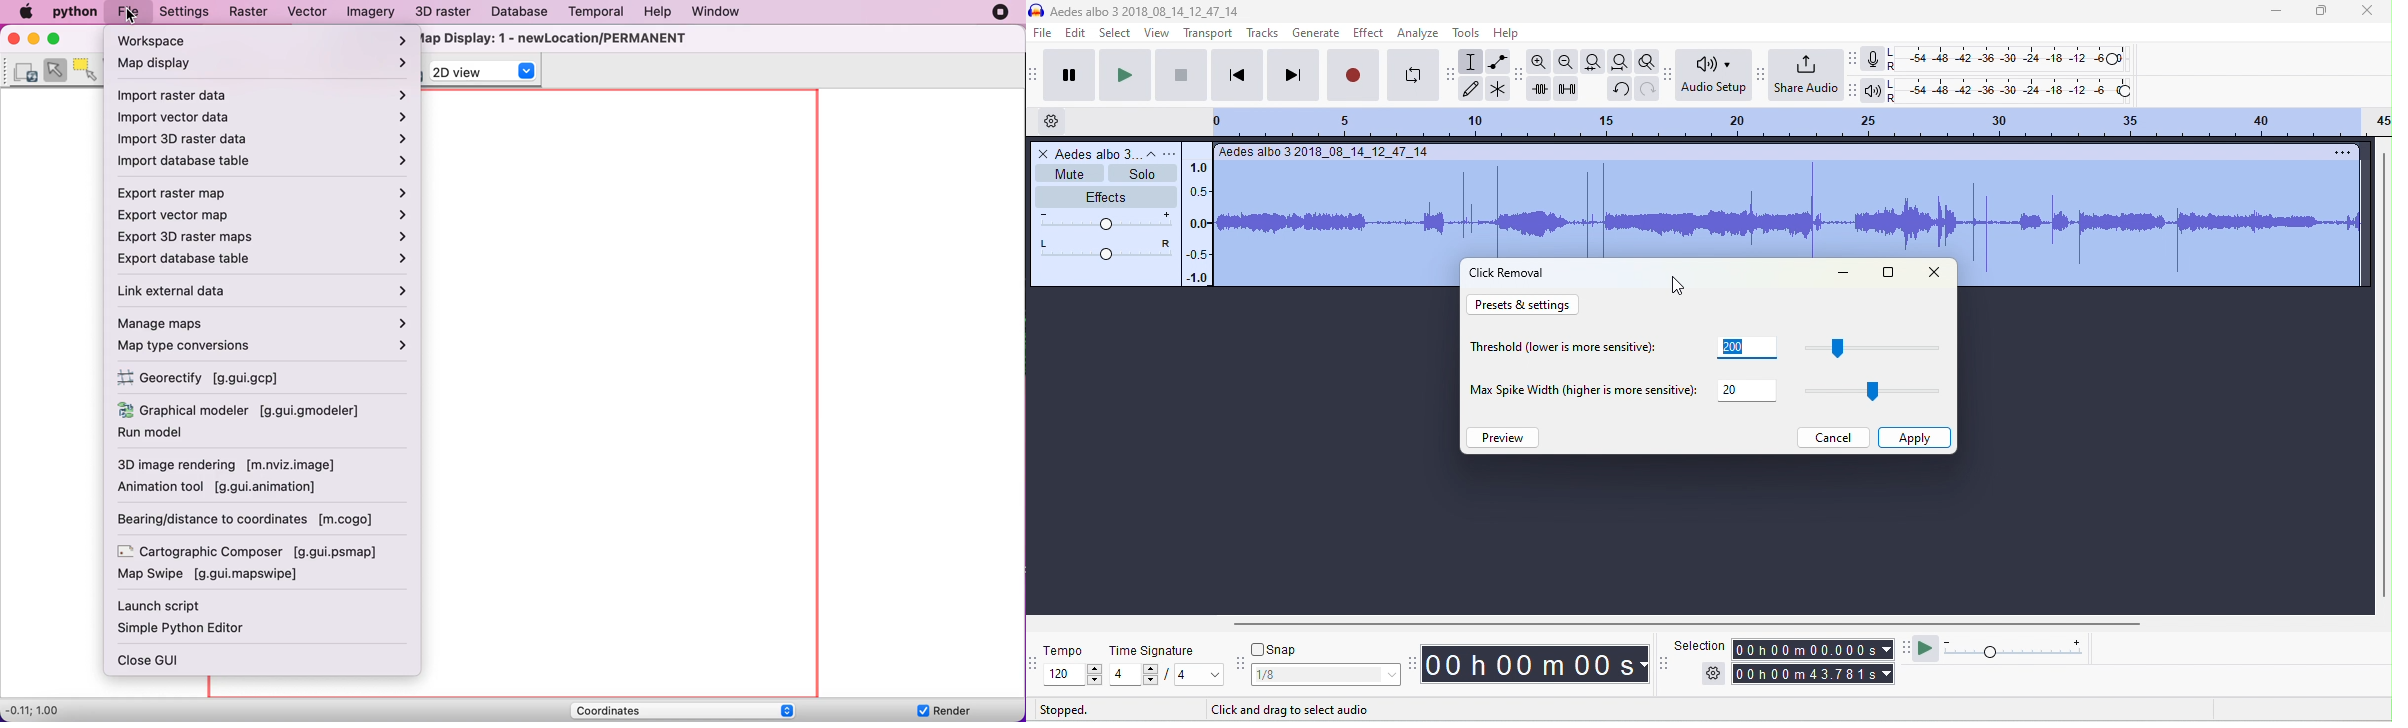 Image resolution: width=2408 pixels, height=728 pixels. I want to click on vertical scrollbar, so click(2383, 375).